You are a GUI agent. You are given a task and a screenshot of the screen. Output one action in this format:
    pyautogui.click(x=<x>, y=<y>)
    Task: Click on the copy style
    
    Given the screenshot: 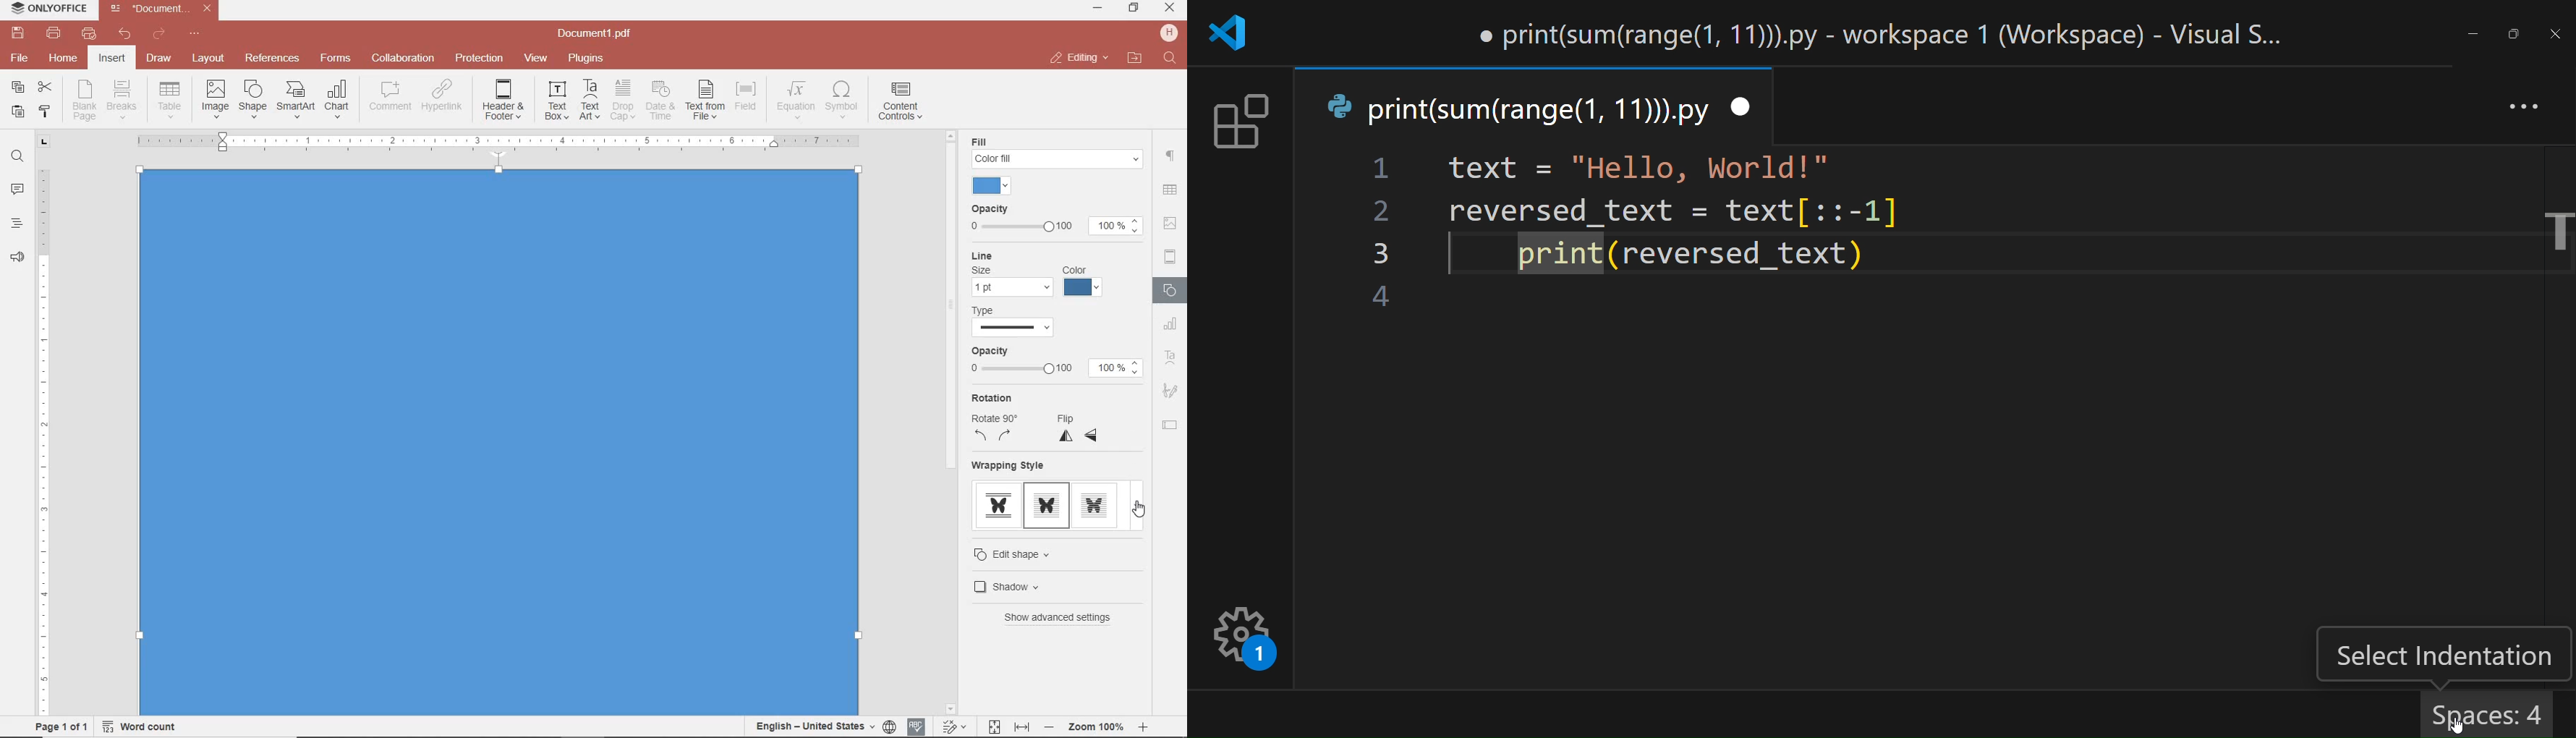 What is the action you would take?
    pyautogui.click(x=43, y=110)
    